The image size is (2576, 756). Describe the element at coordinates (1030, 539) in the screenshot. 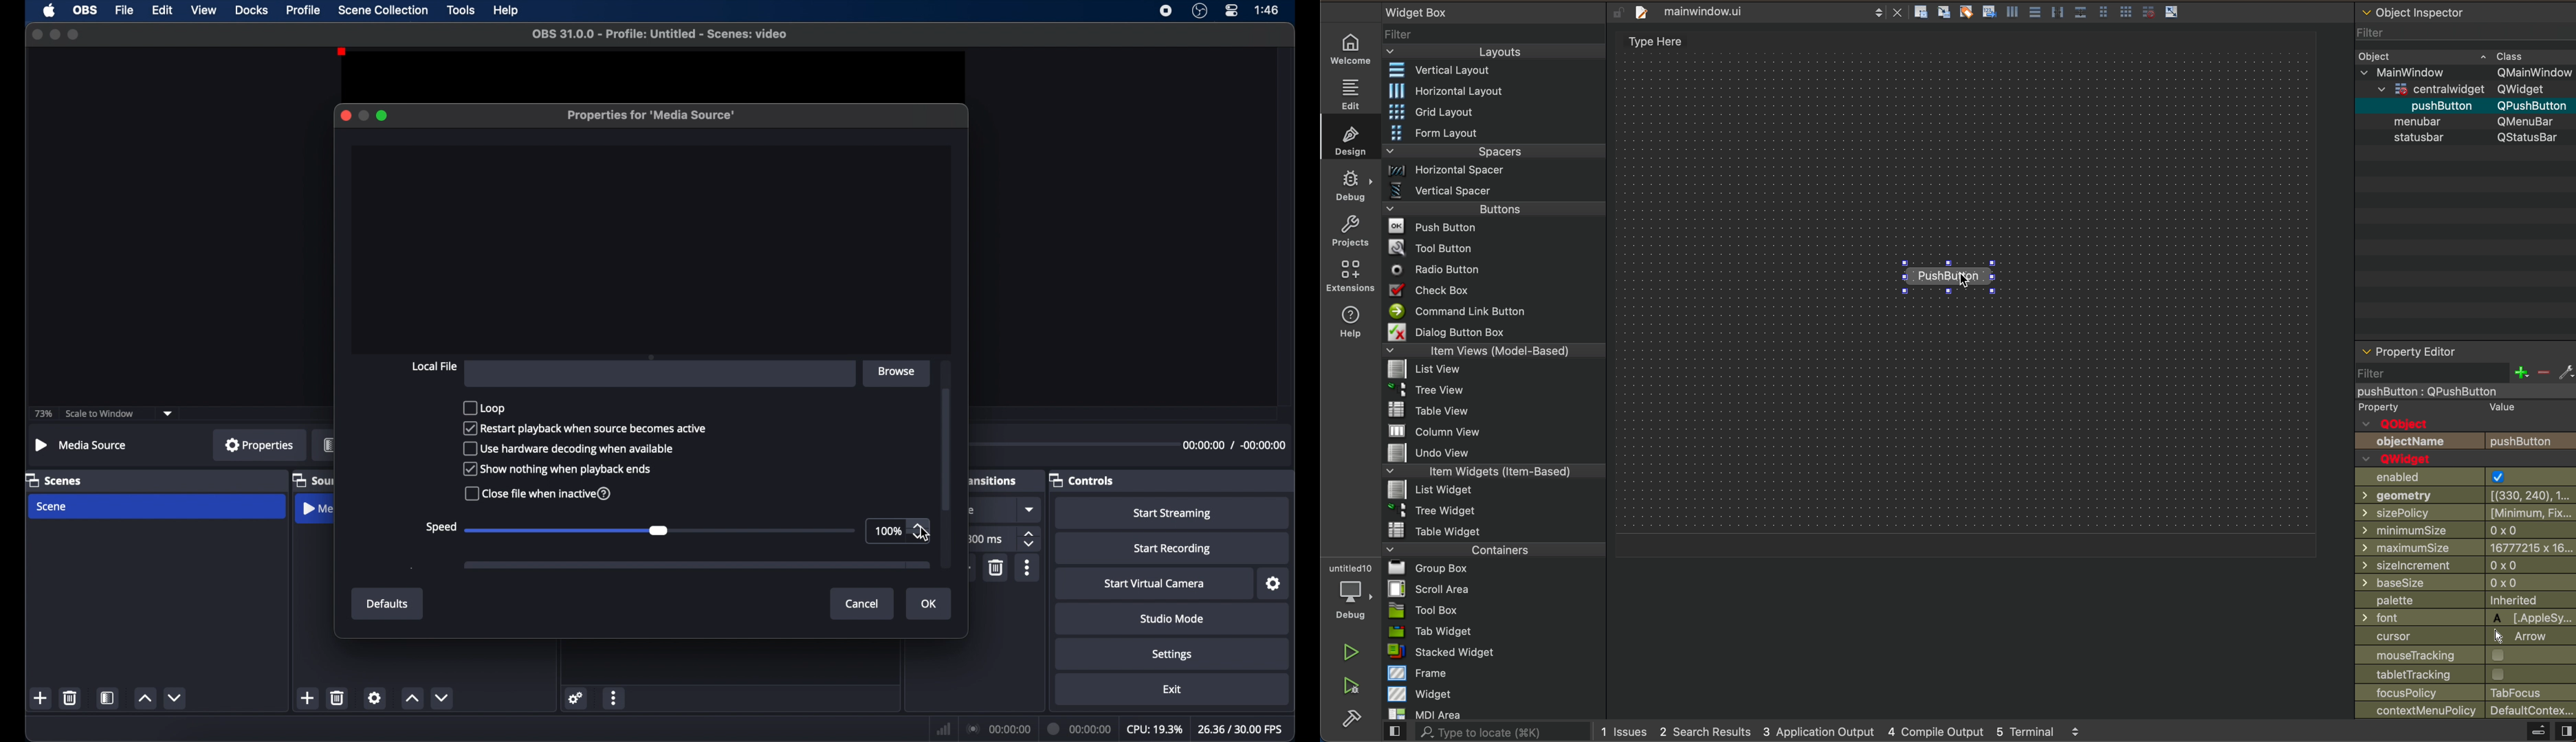

I see `stepper buttons` at that location.